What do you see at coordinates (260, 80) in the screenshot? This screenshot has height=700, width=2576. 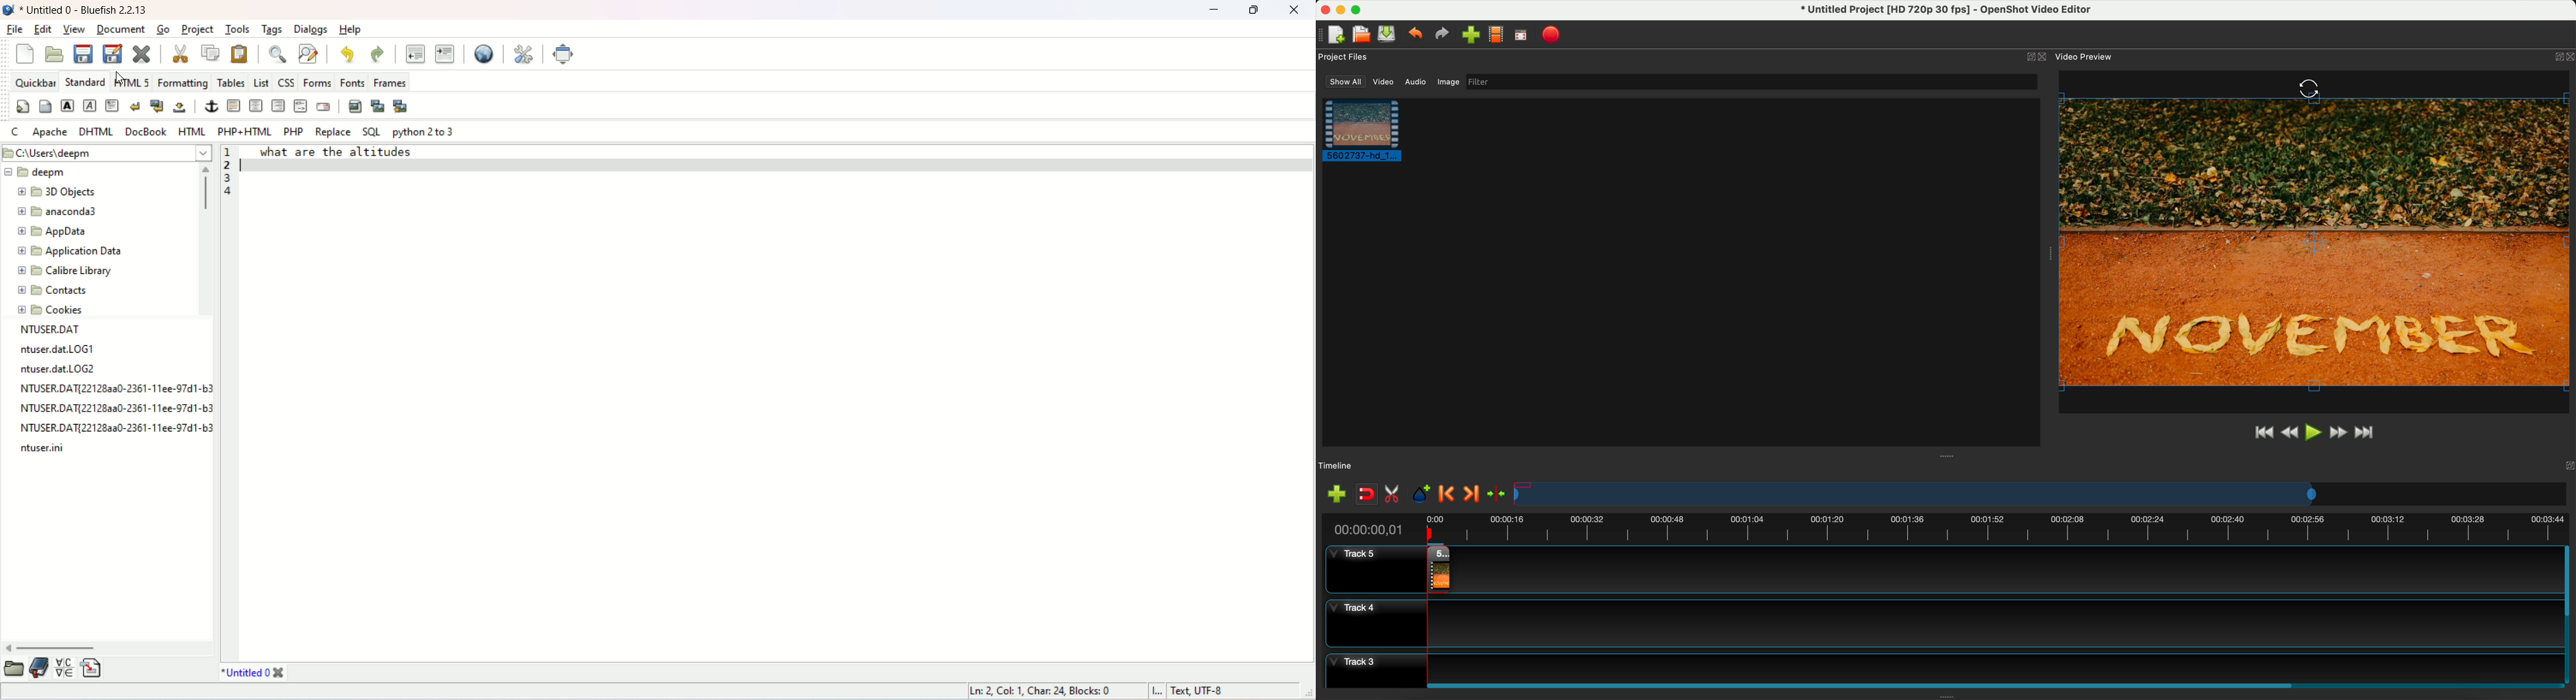 I see `list` at bounding box center [260, 80].